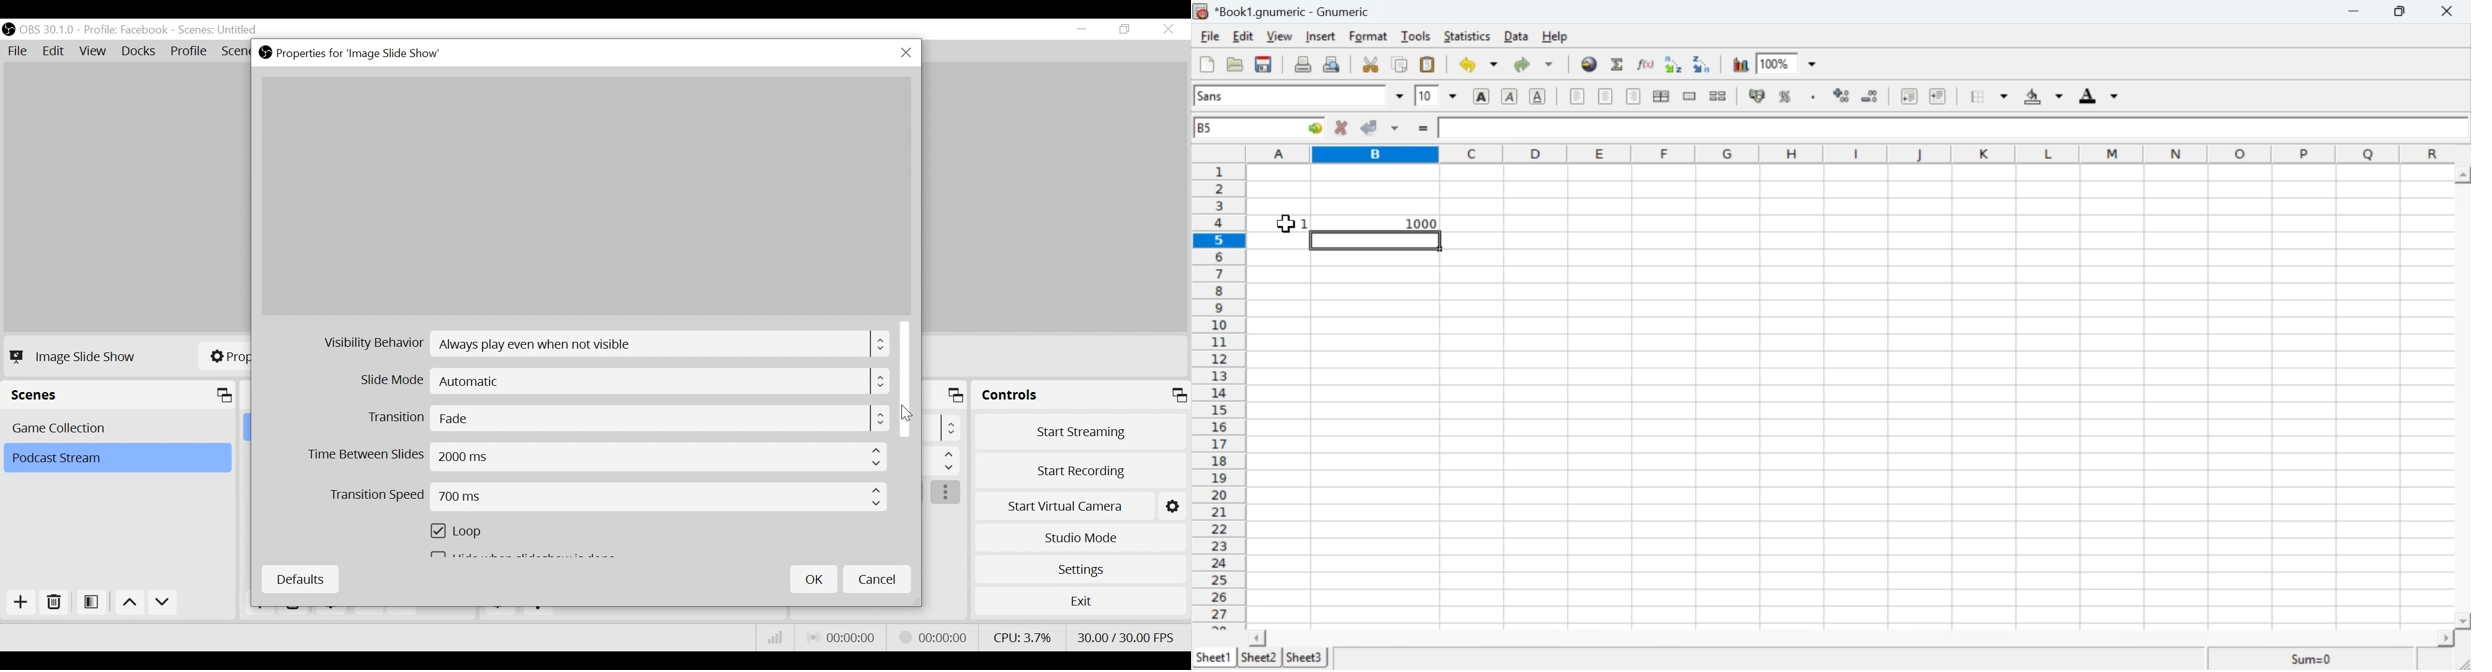 The width and height of the screenshot is (2492, 672). What do you see at coordinates (1081, 397) in the screenshot?
I see `Controls` at bounding box center [1081, 397].